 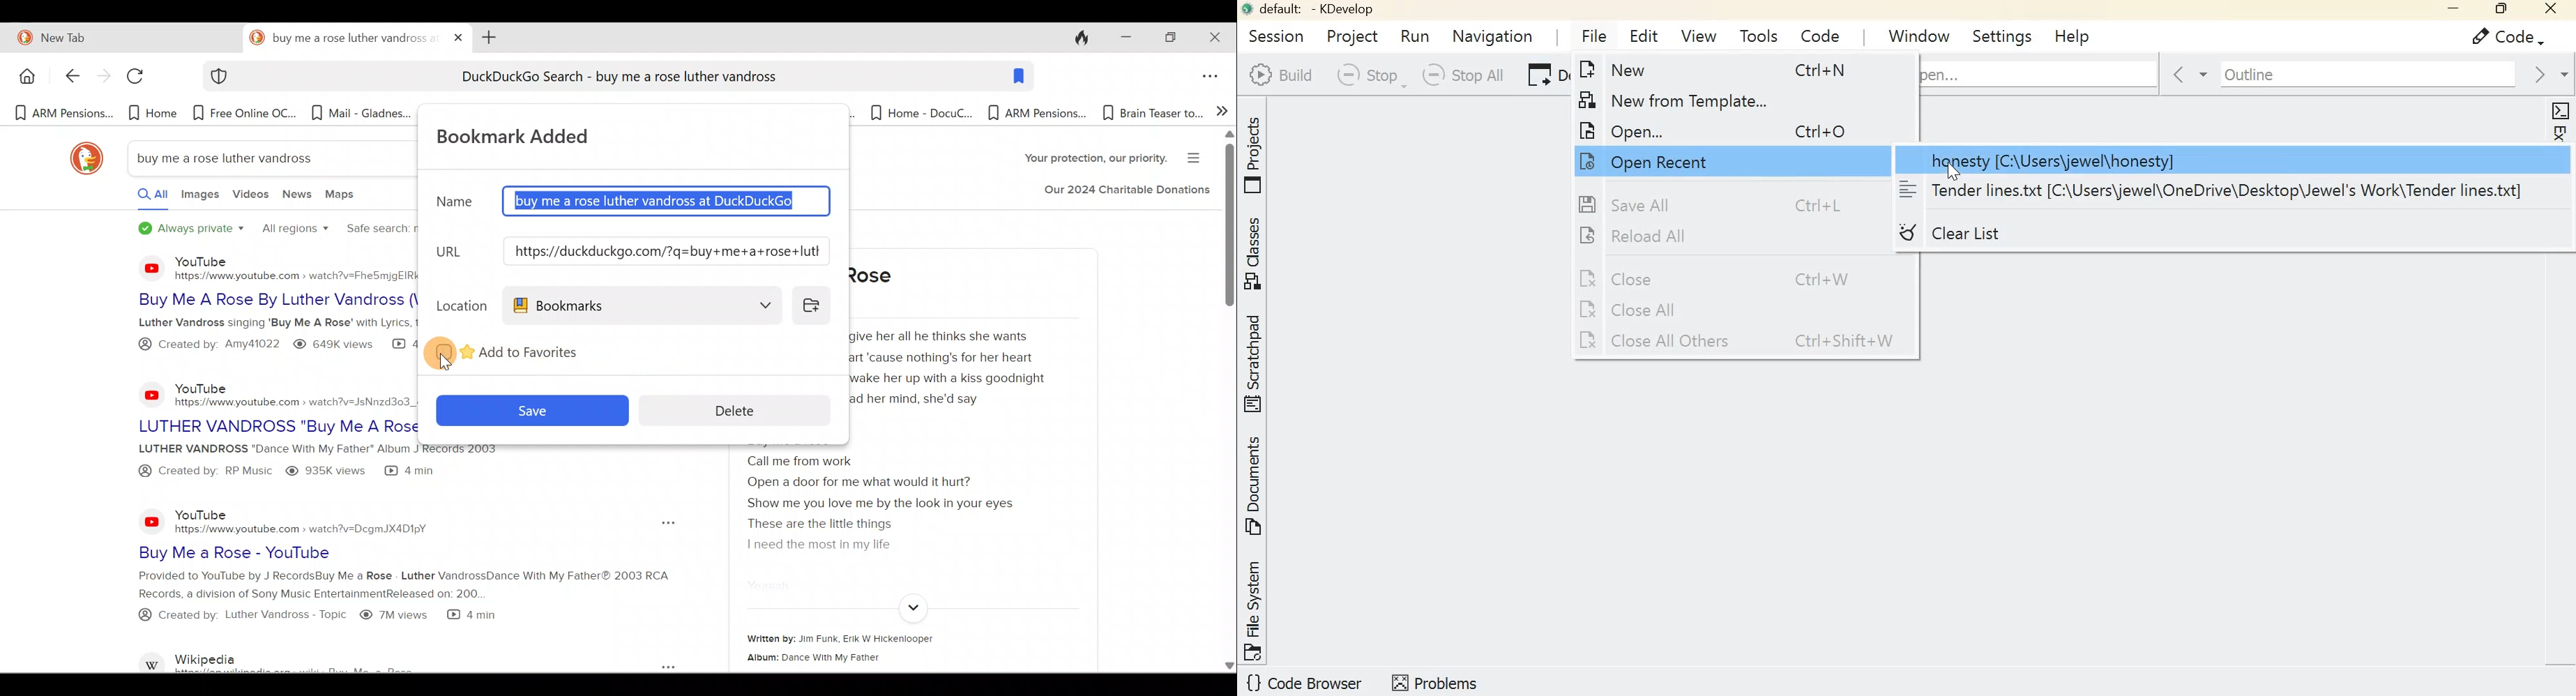 I want to click on Bookmark 11, so click(x=1151, y=113).